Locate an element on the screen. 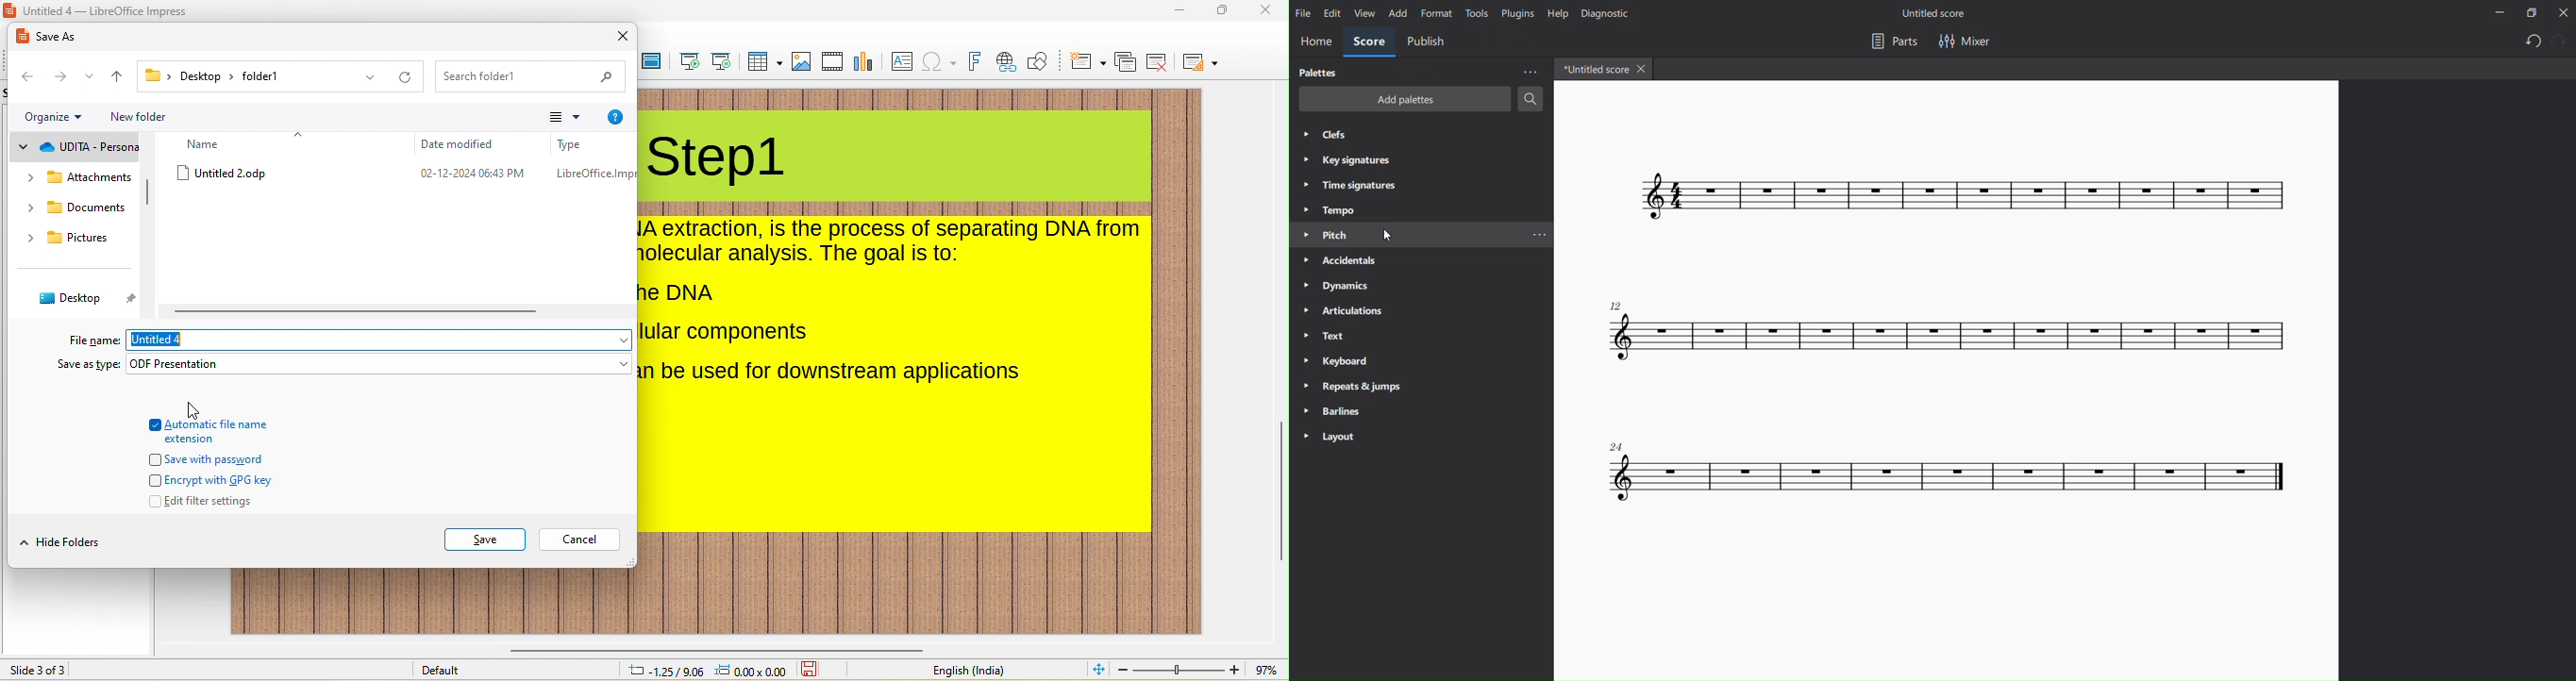 This screenshot has height=700, width=2576. concert is located at coordinates (1948, 342).